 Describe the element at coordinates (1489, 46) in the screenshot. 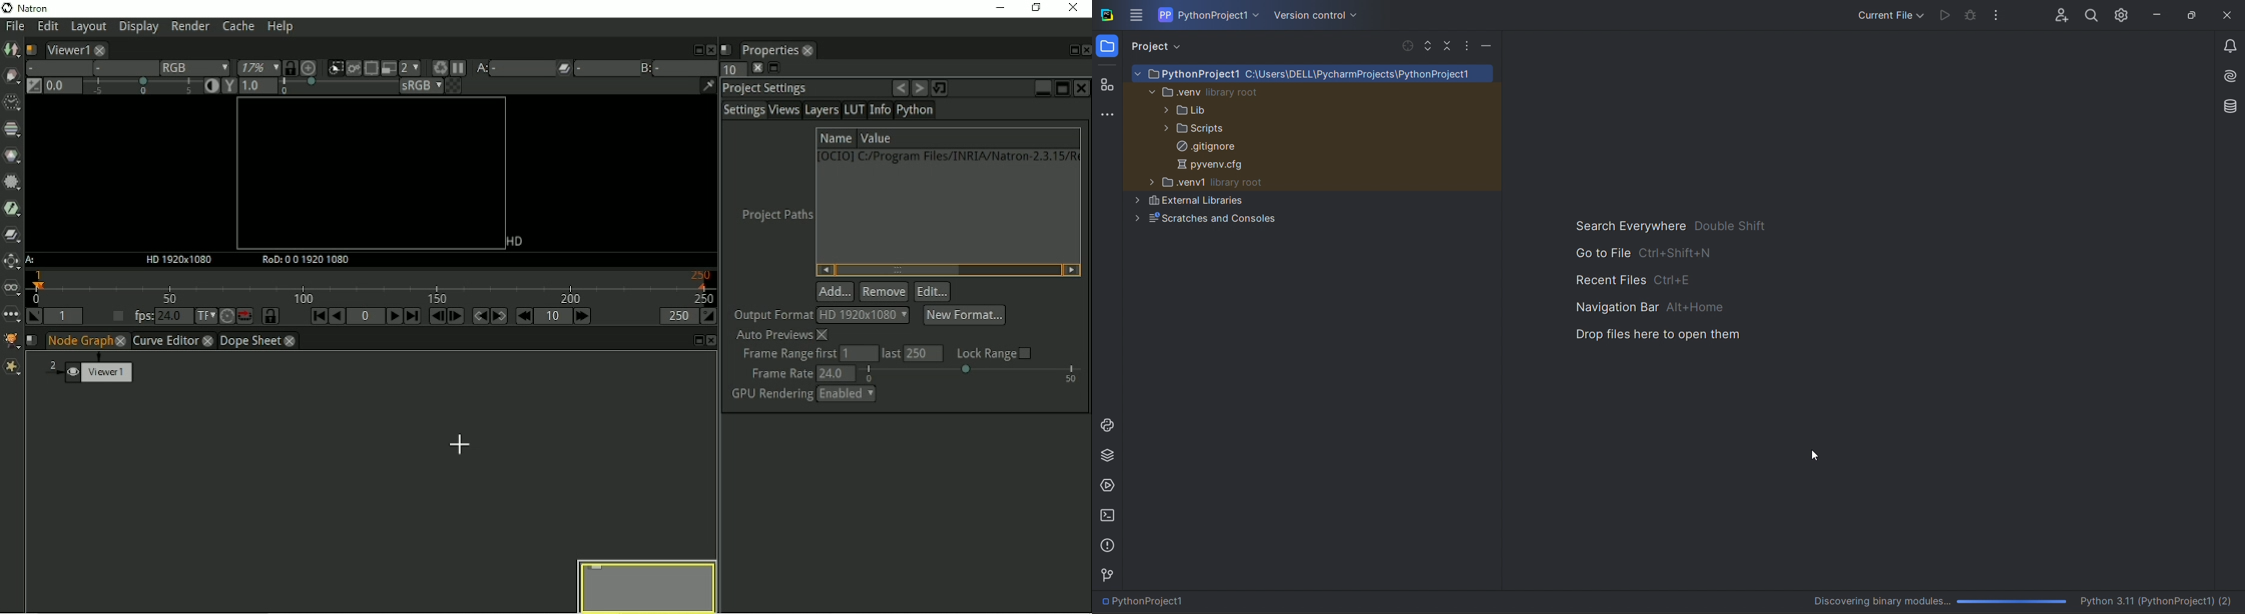

I see `minimize` at that location.